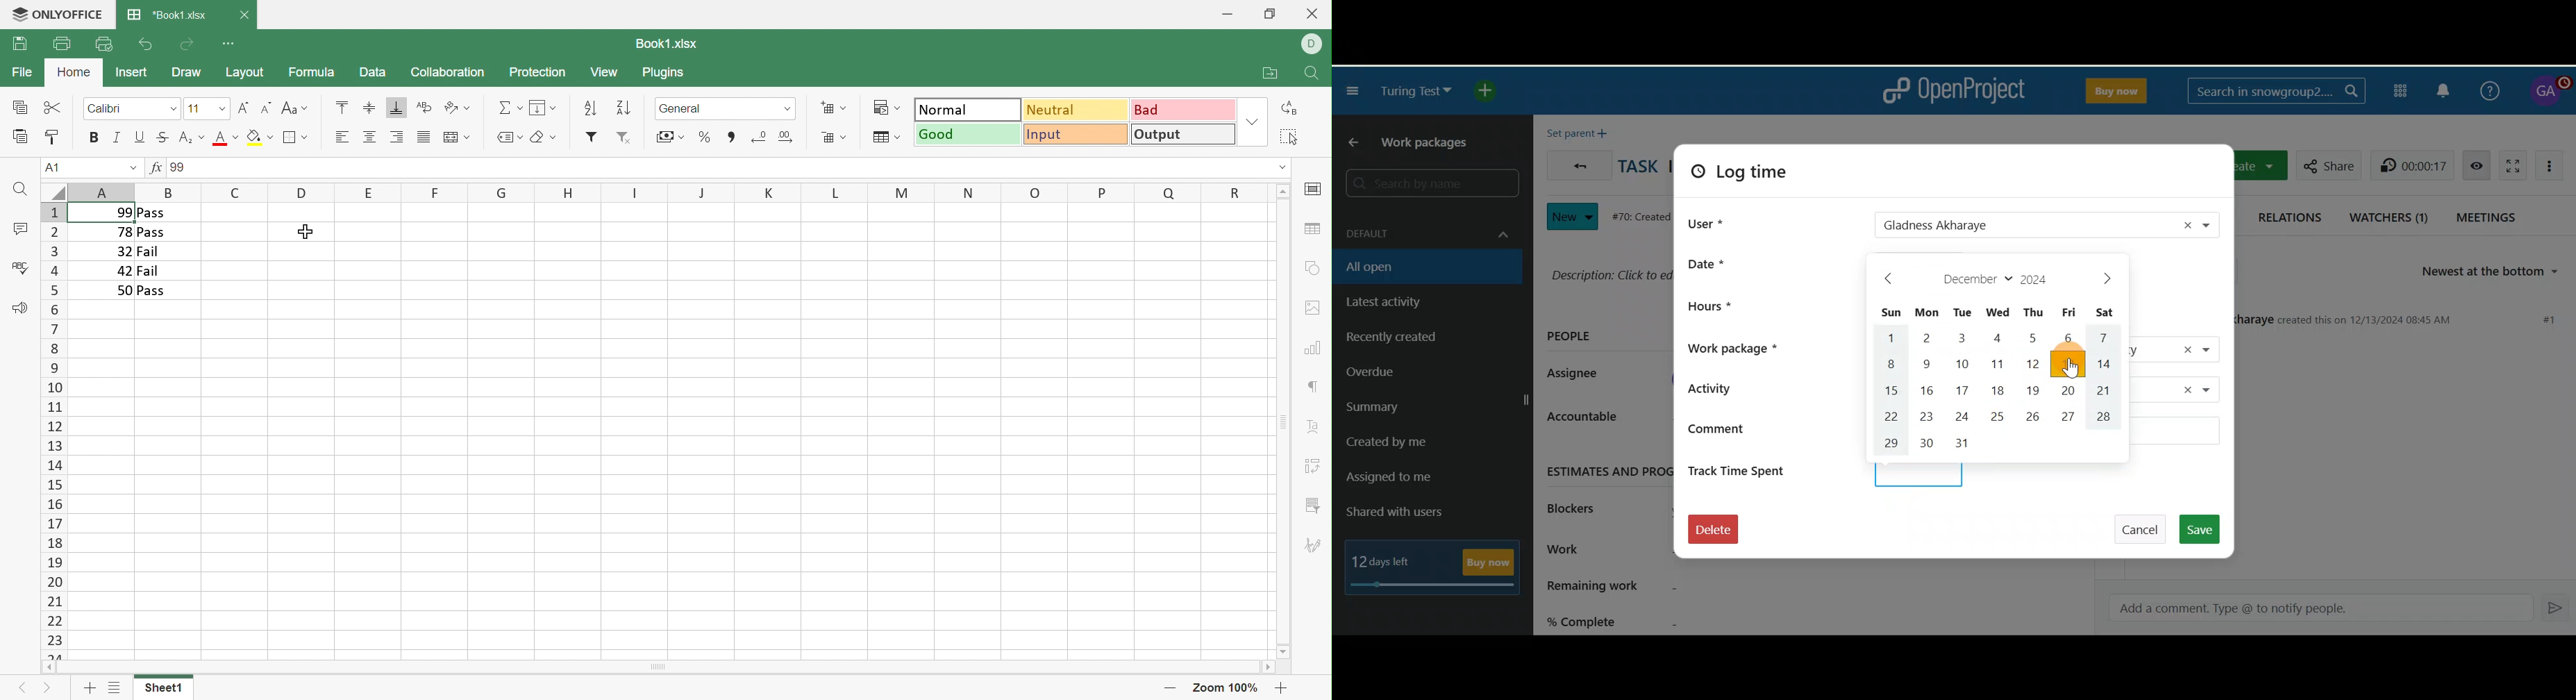 The width and height of the screenshot is (2576, 700). I want to click on File, so click(23, 72).